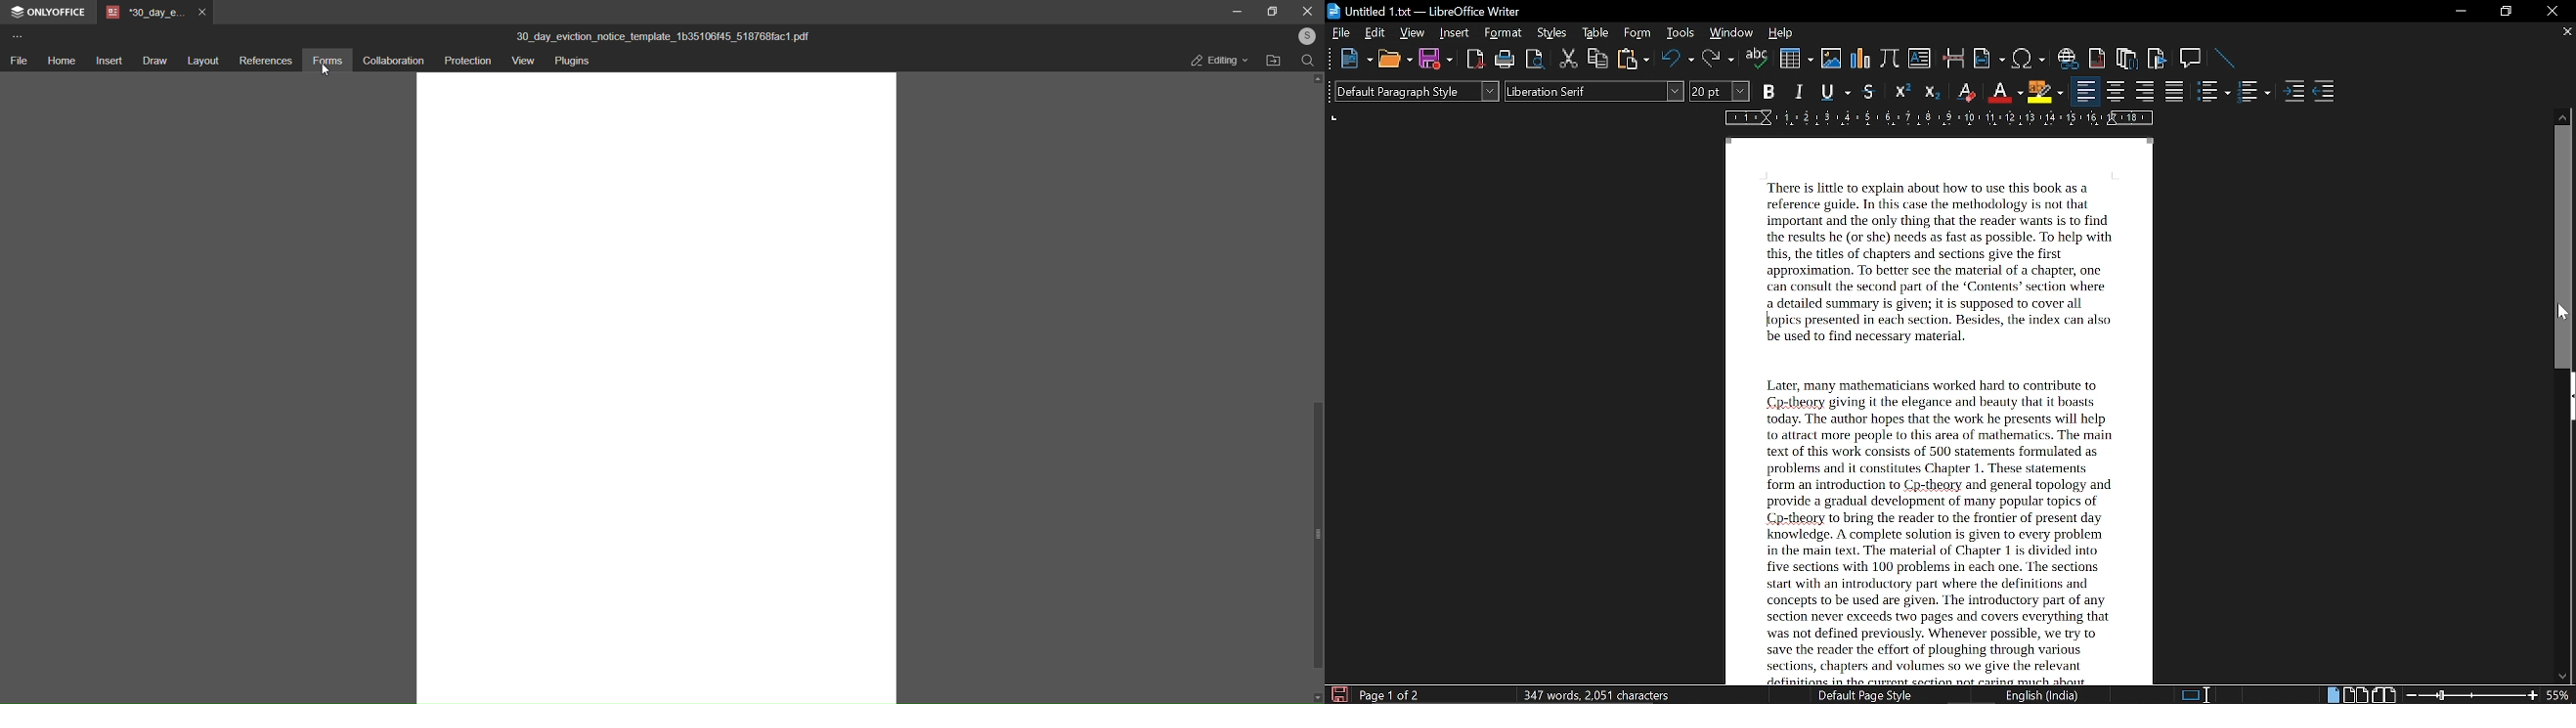  I want to click on toggle print preview, so click(1536, 60).